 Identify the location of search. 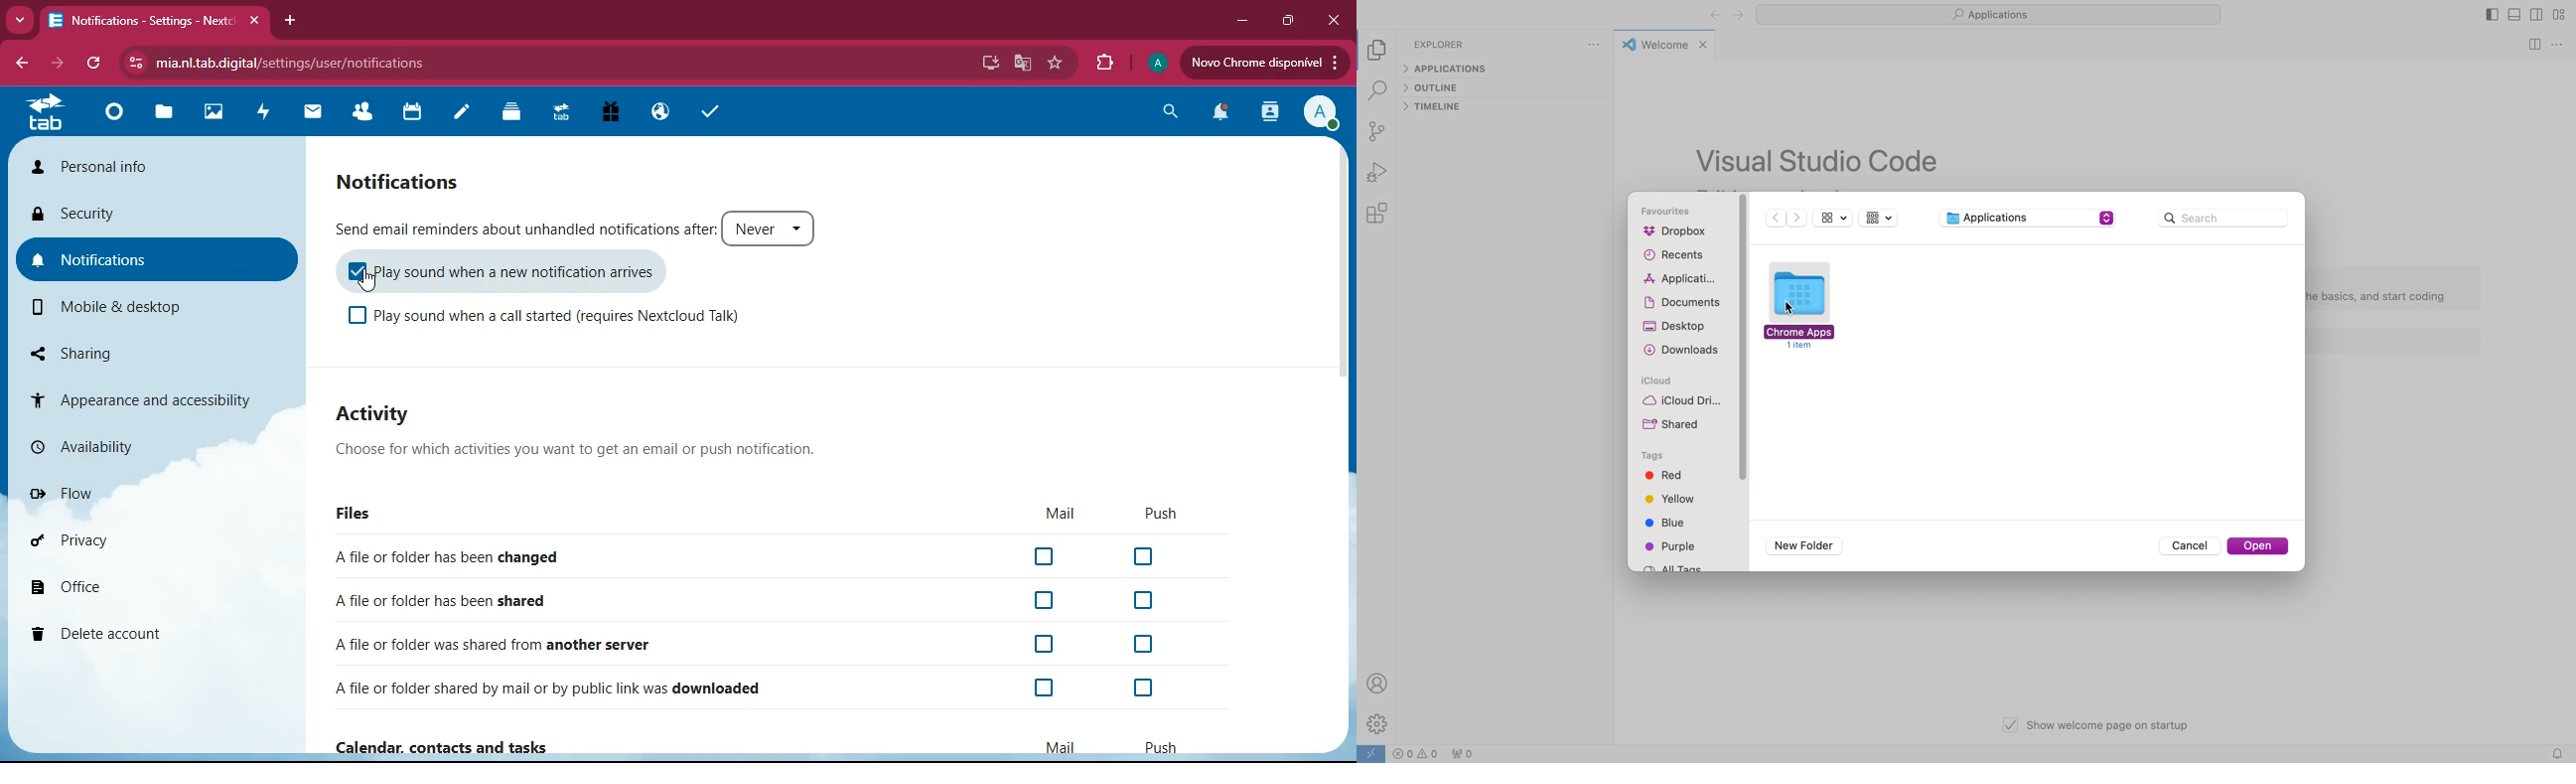
(2224, 217).